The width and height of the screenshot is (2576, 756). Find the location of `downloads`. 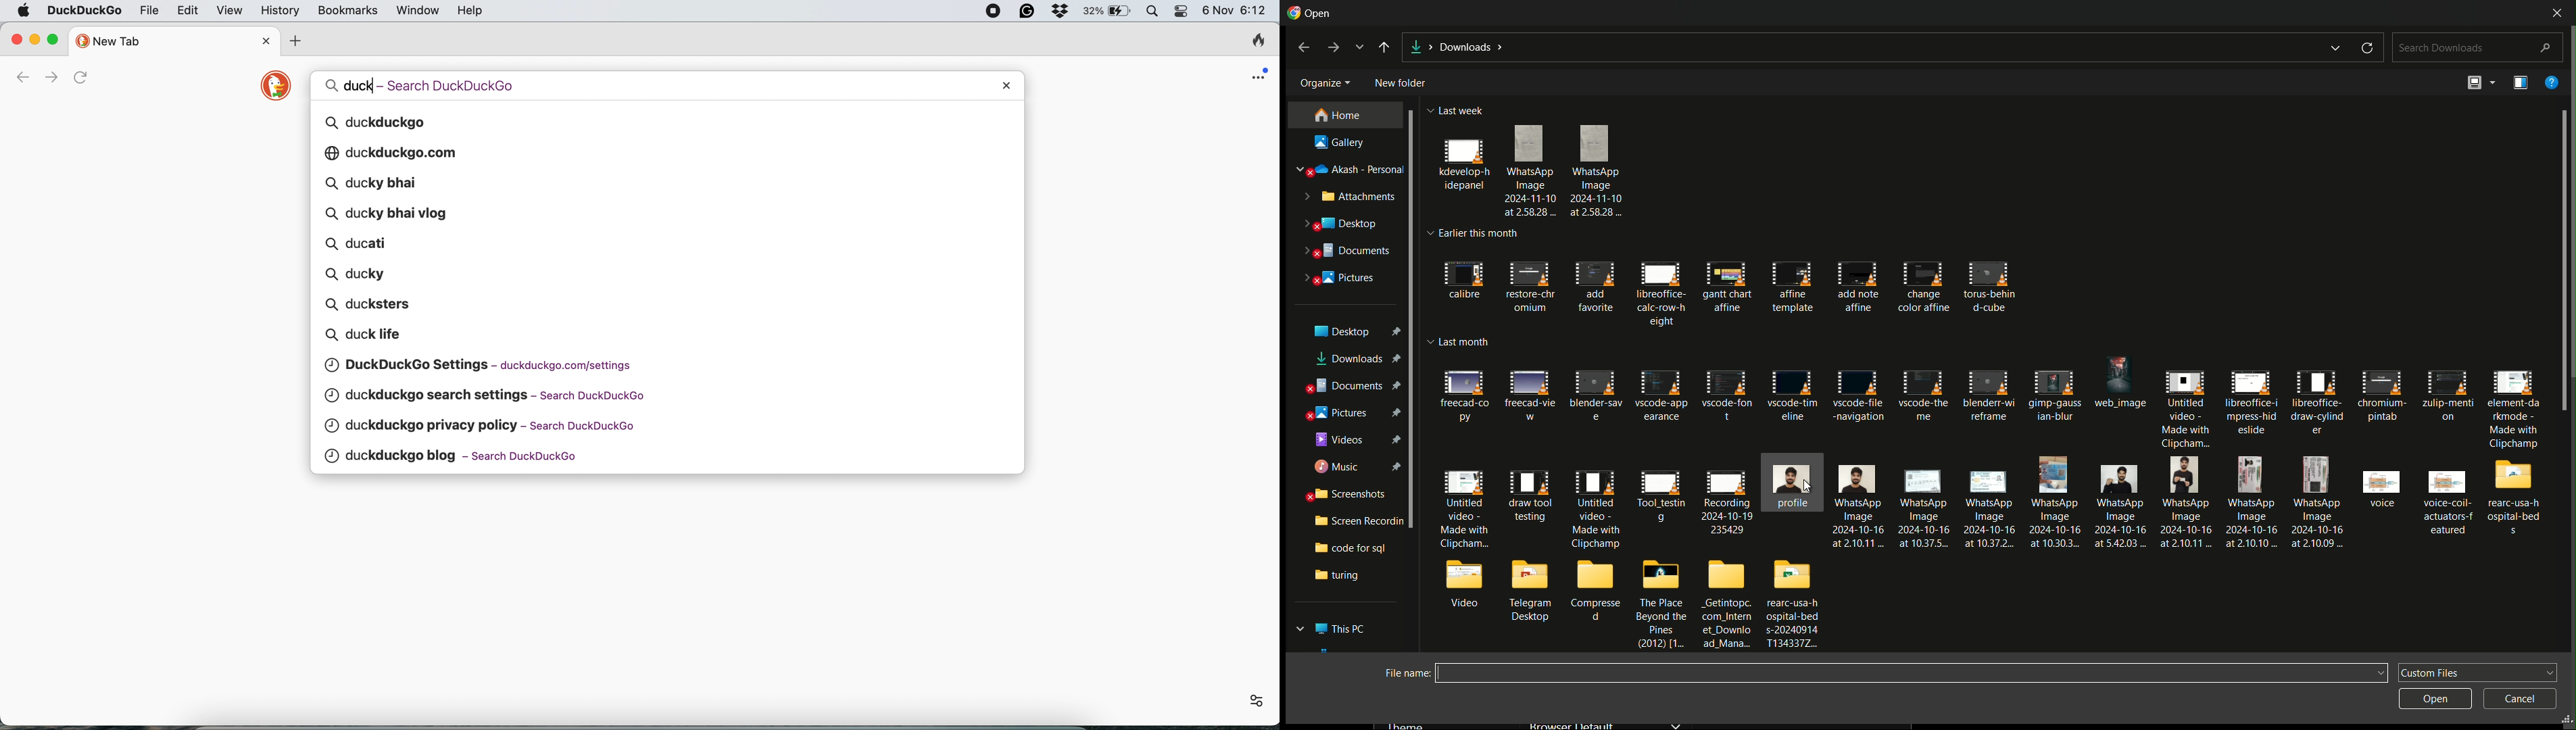

downloads is located at coordinates (1356, 358).